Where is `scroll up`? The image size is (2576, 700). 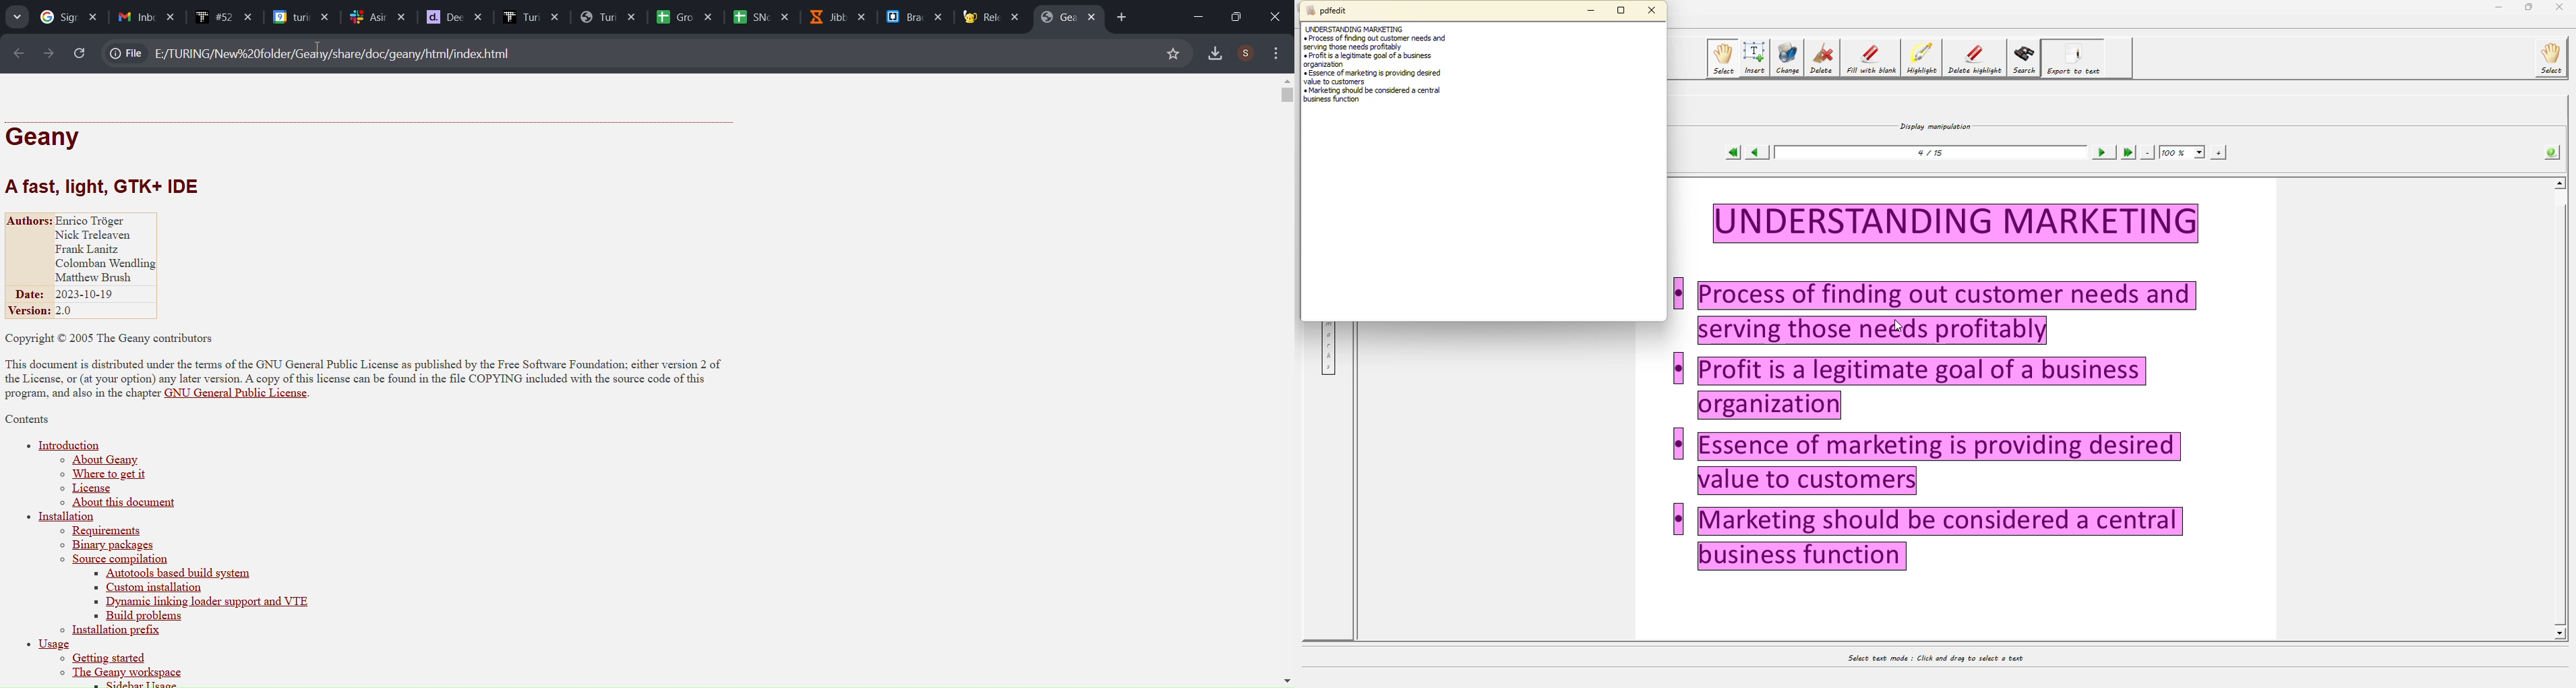 scroll up is located at coordinates (1284, 80).